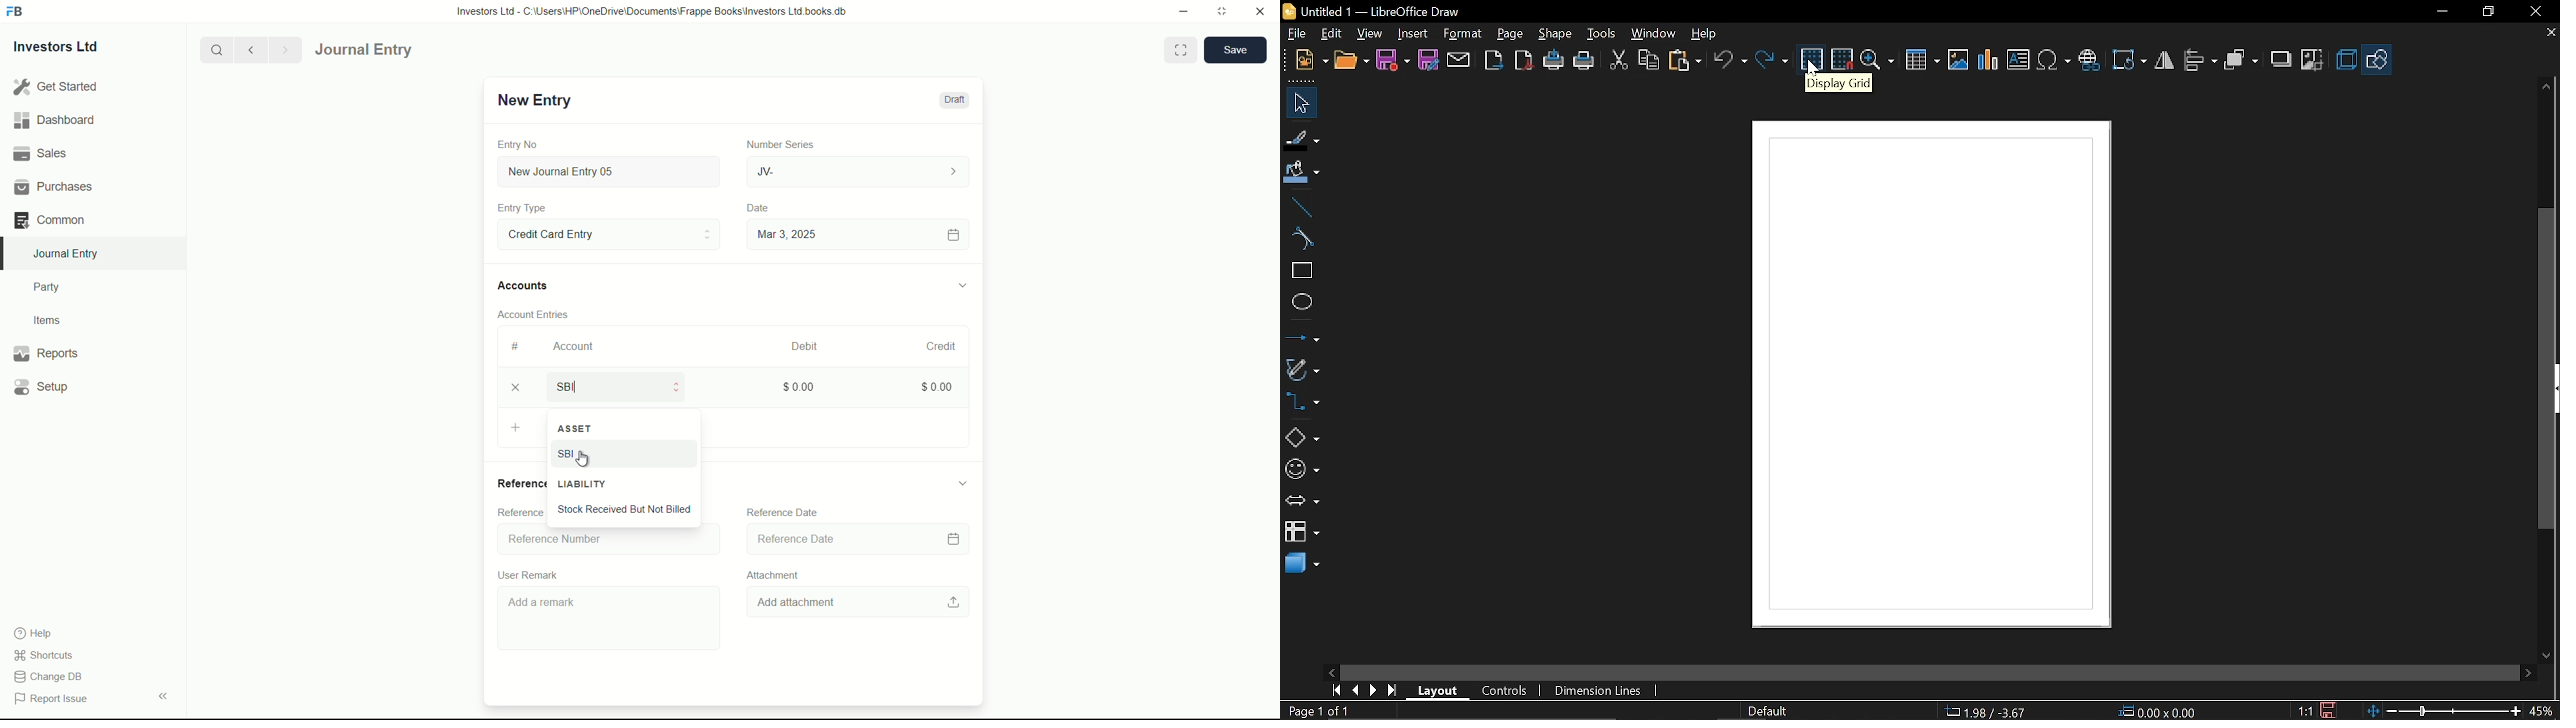 Image resolution: width=2576 pixels, height=728 pixels. Describe the element at coordinates (402, 50) in the screenshot. I see `journal entry` at that location.